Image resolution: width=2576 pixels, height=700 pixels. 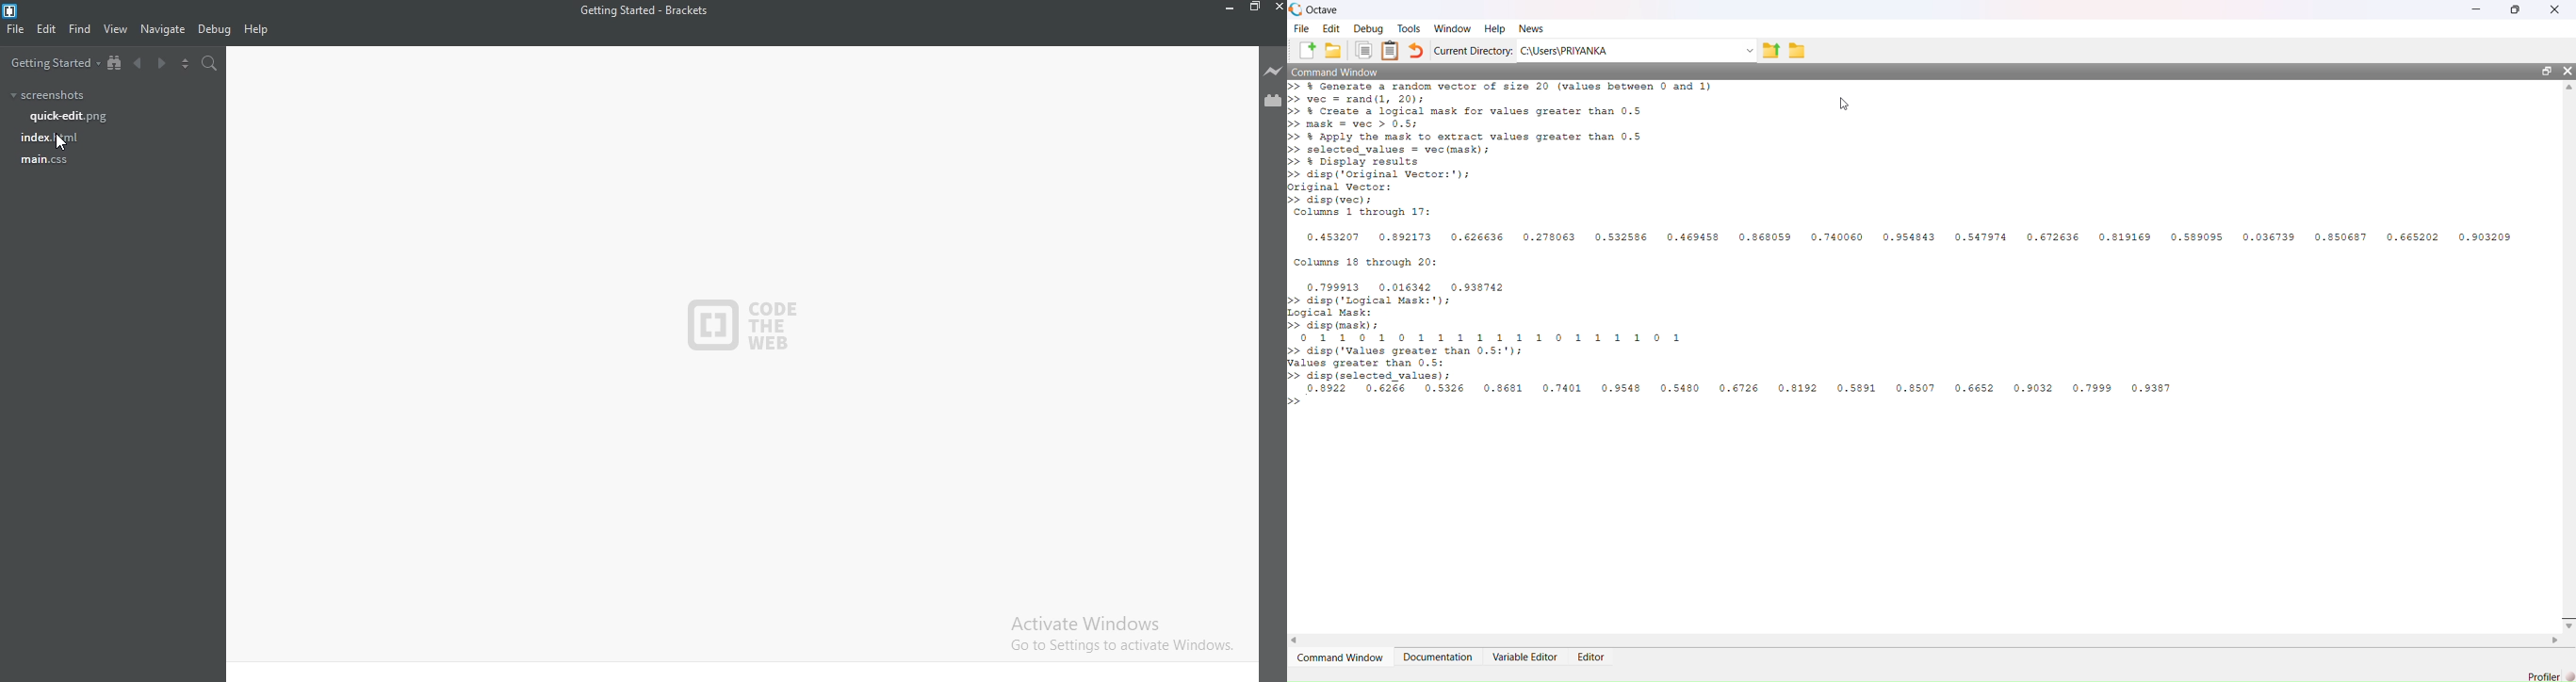 What do you see at coordinates (161, 64) in the screenshot?
I see `Next document` at bounding box center [161, 64].